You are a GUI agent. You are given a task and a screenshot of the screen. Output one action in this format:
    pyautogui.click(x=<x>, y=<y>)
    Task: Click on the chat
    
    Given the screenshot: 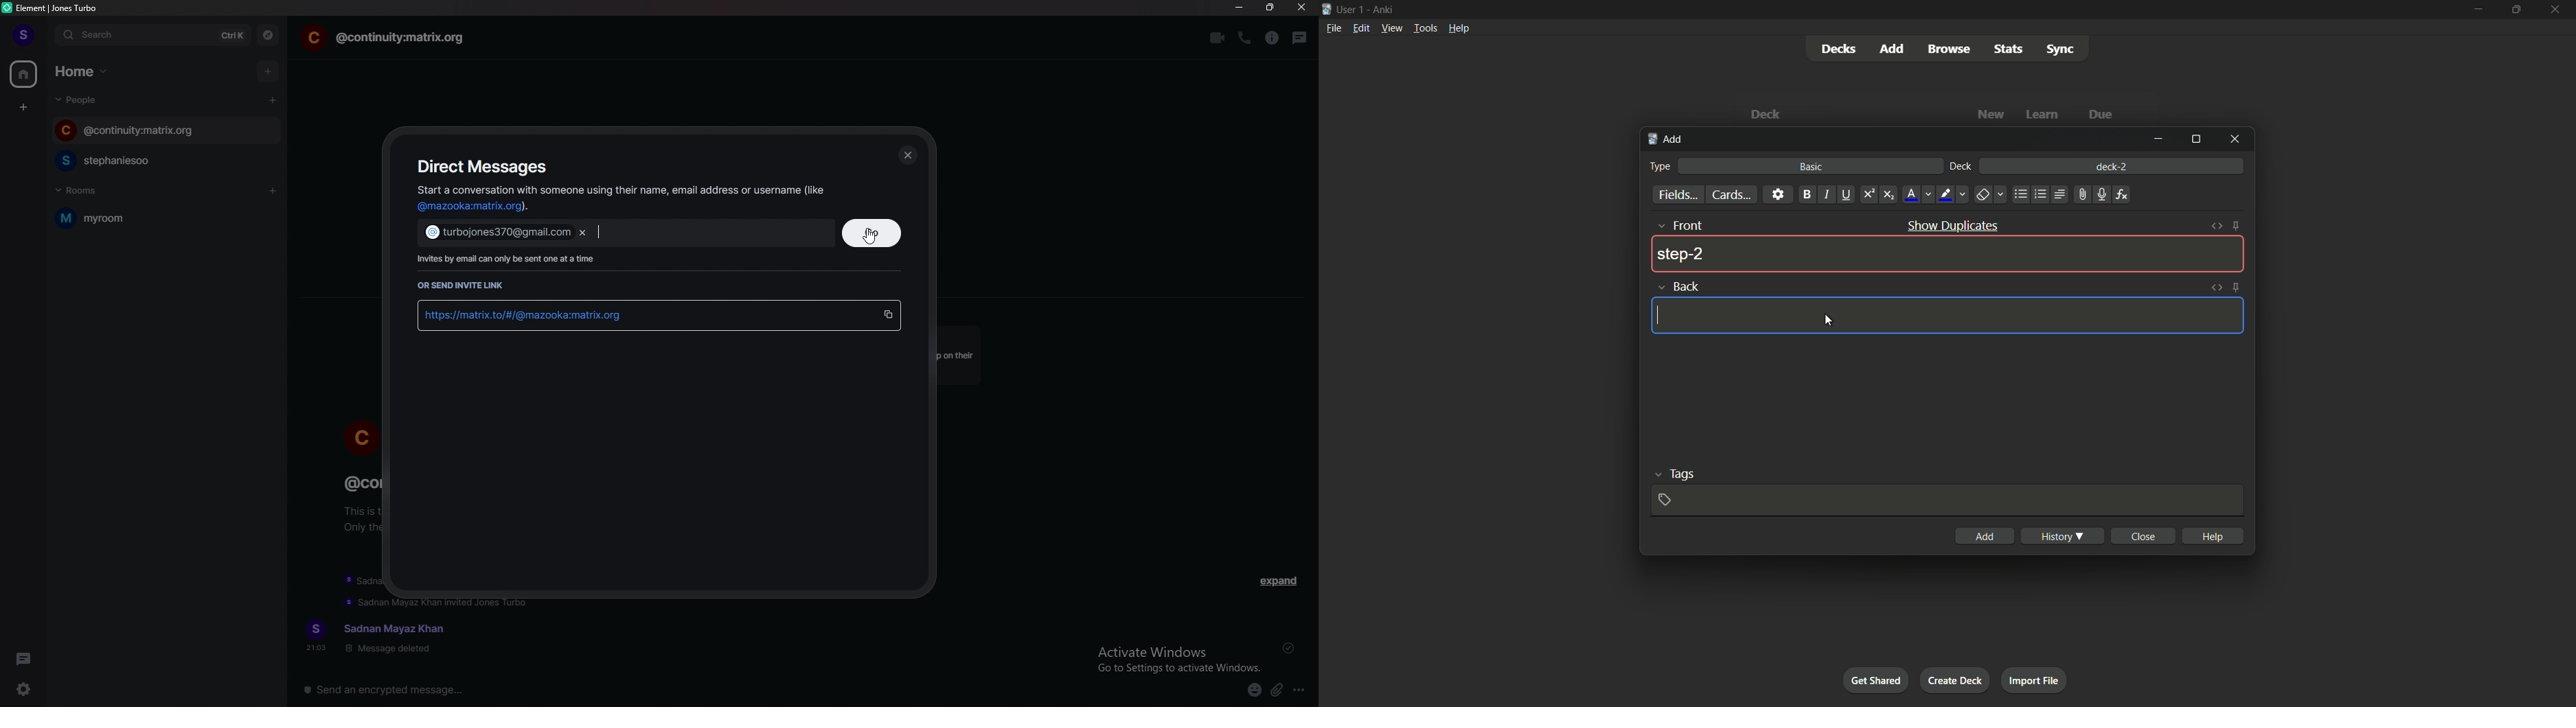 What is the action you would take?
    pyautogui.click(x=146, y=161)
    